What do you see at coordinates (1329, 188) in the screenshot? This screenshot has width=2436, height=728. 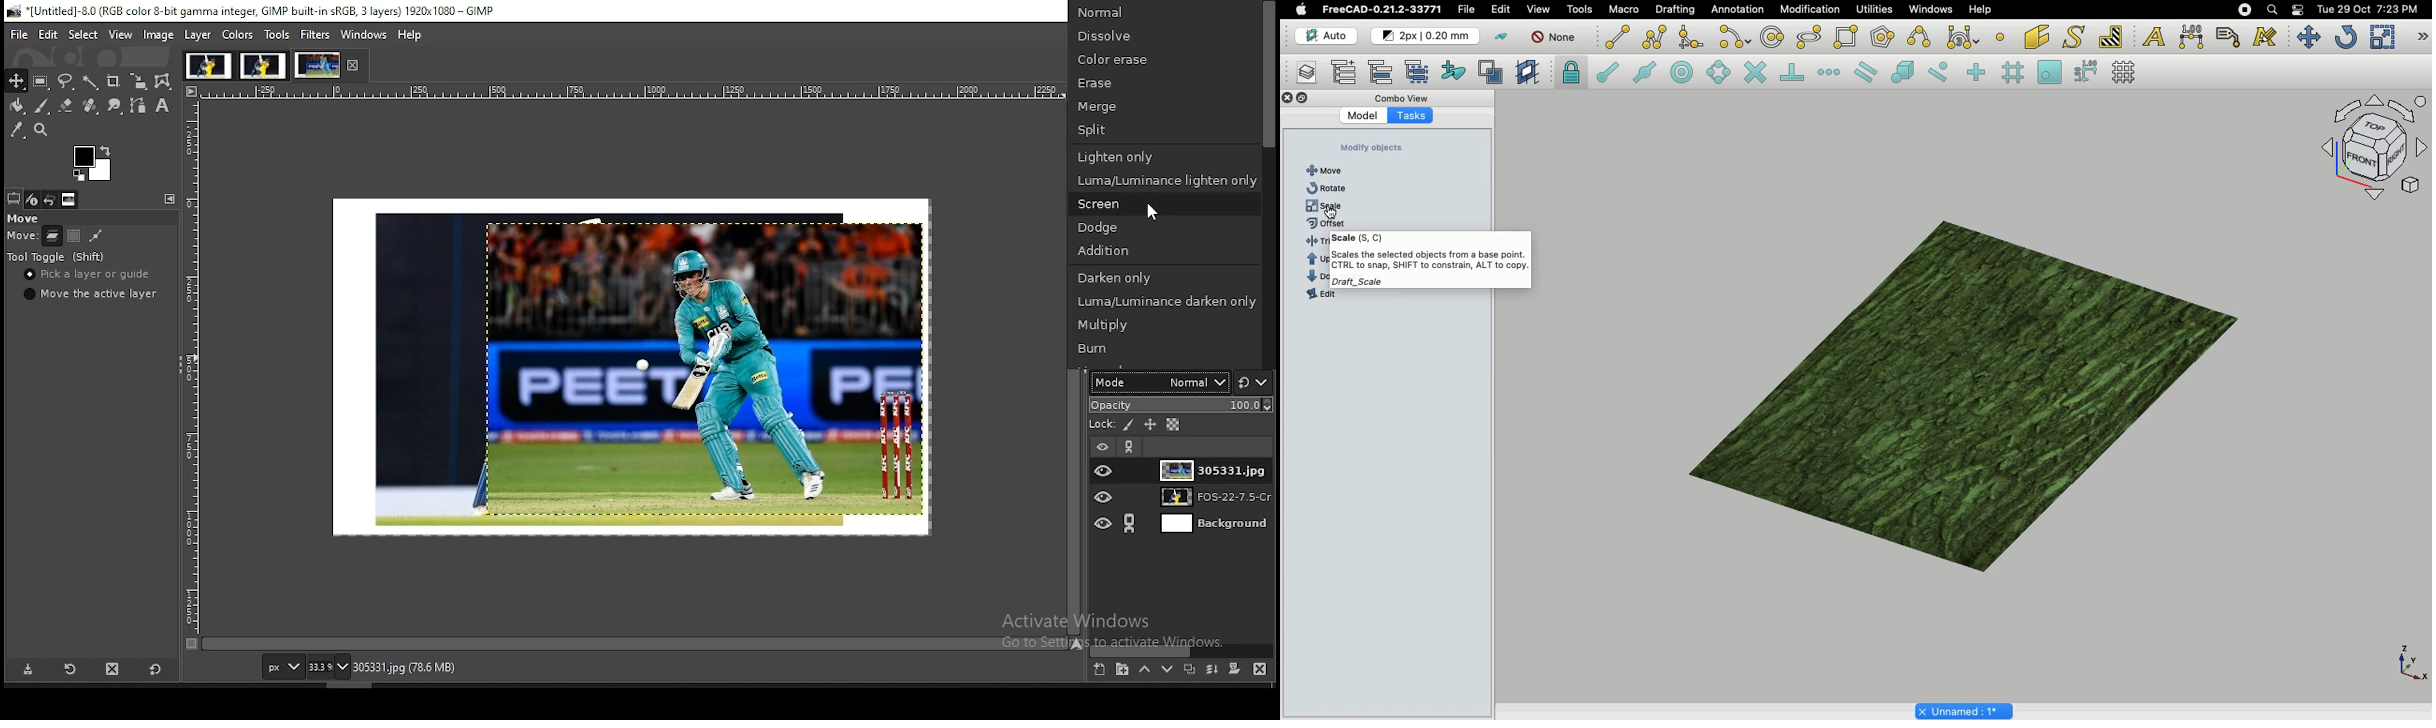 I see `Polyline` at bounding box center [1329, 188].